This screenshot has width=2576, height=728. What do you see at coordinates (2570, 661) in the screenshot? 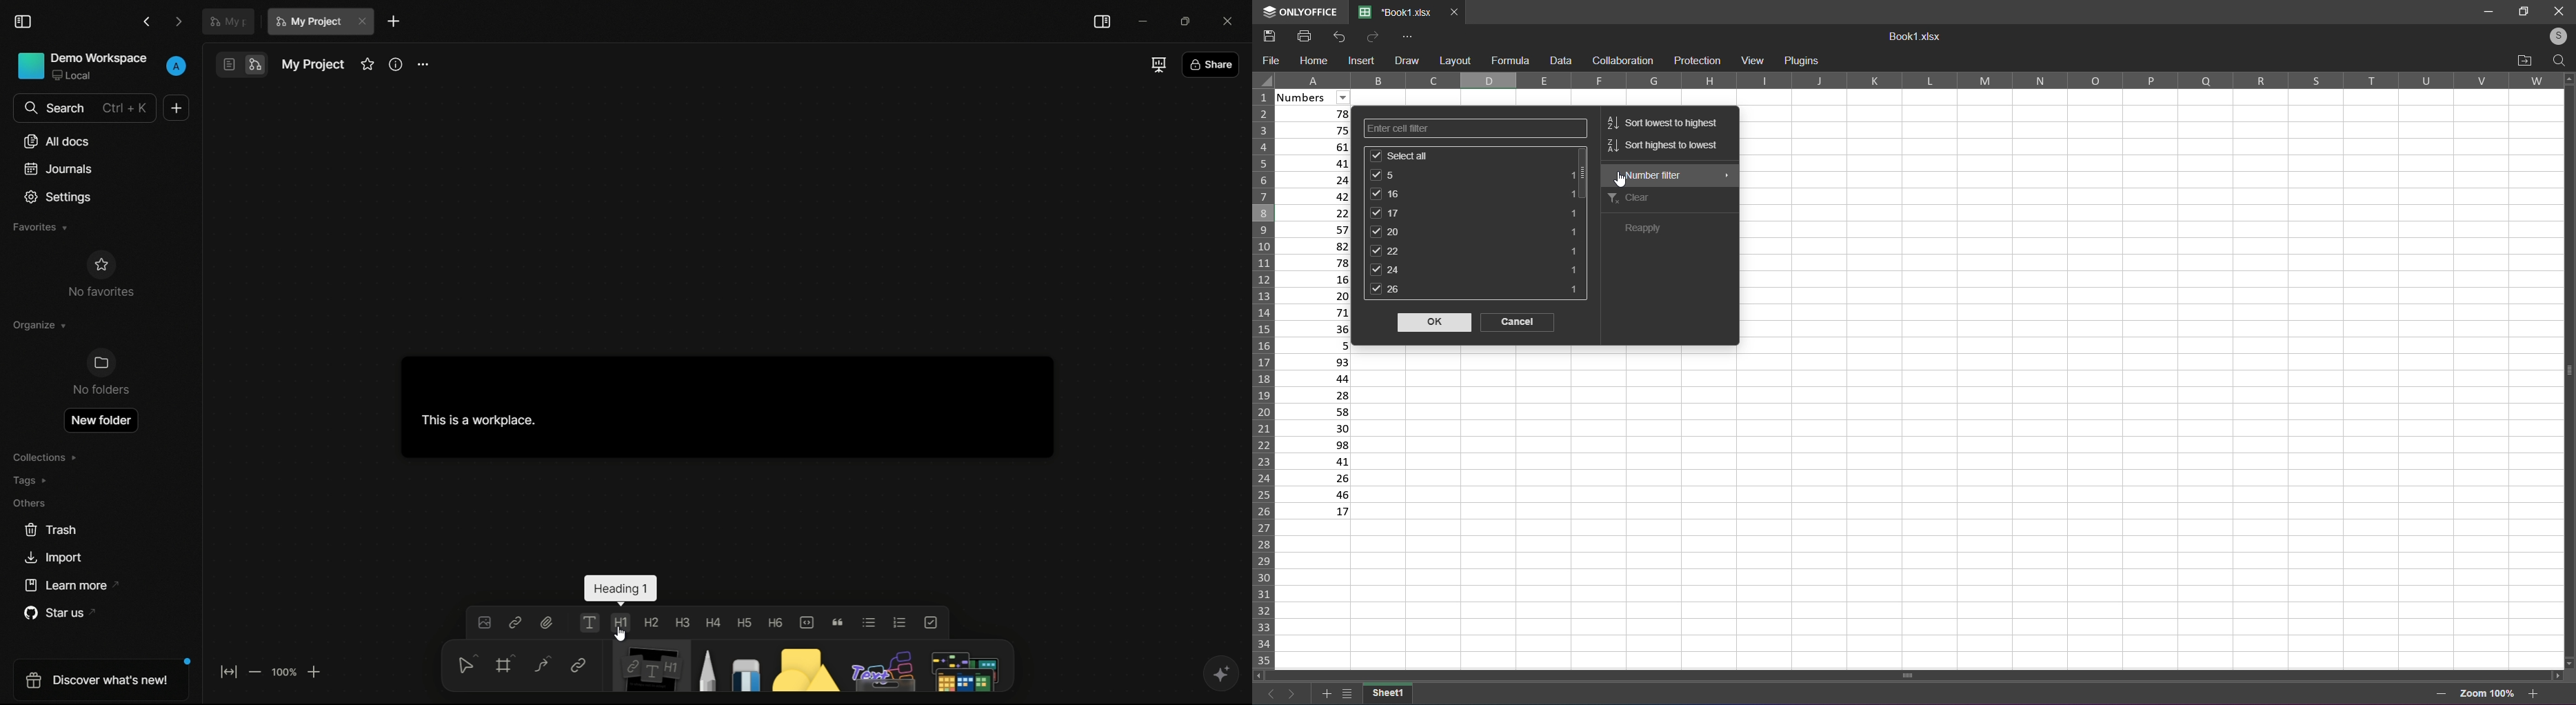
I see `Move down` at bounding box center [2570, 661].